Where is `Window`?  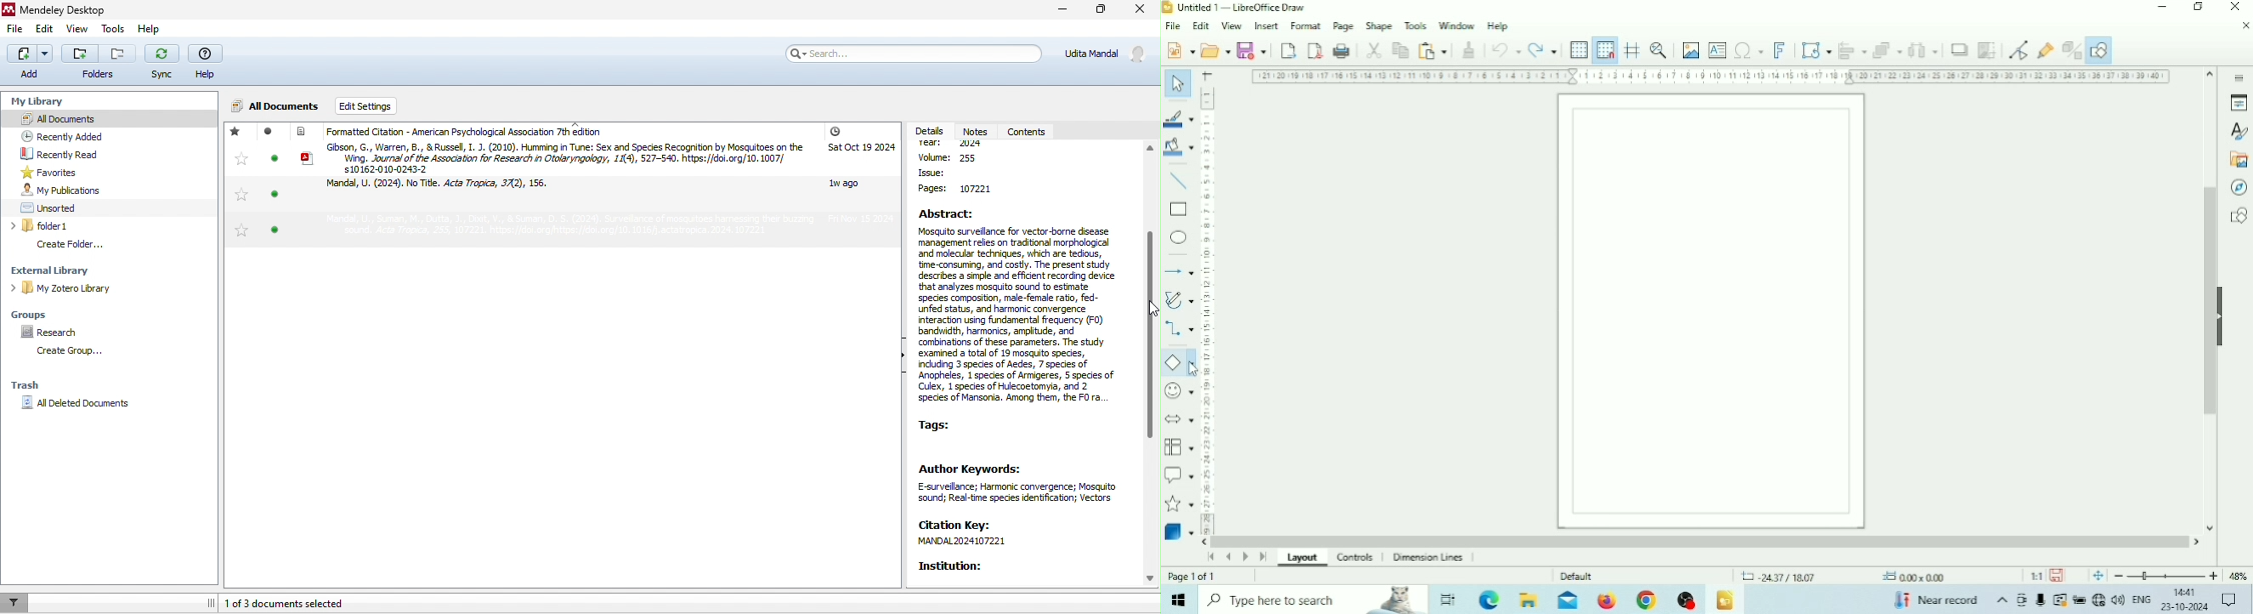 Window is located at coordinates (1457, 25).